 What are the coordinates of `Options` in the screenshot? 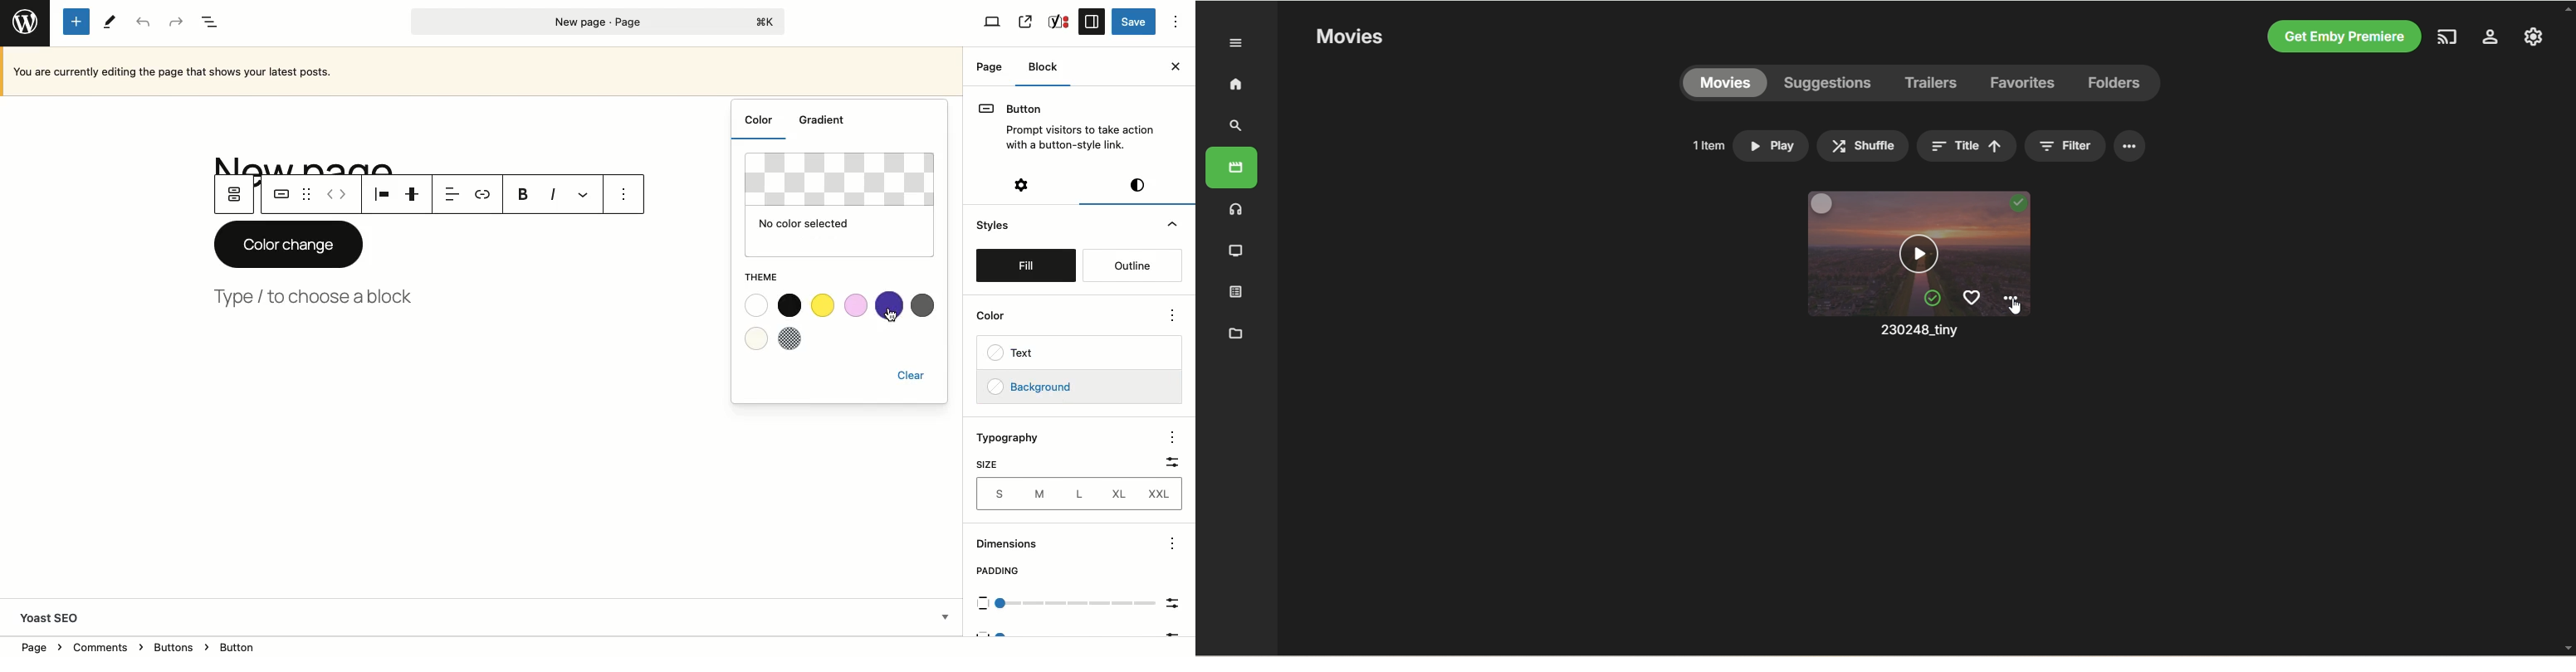 It's located at (623, 196).